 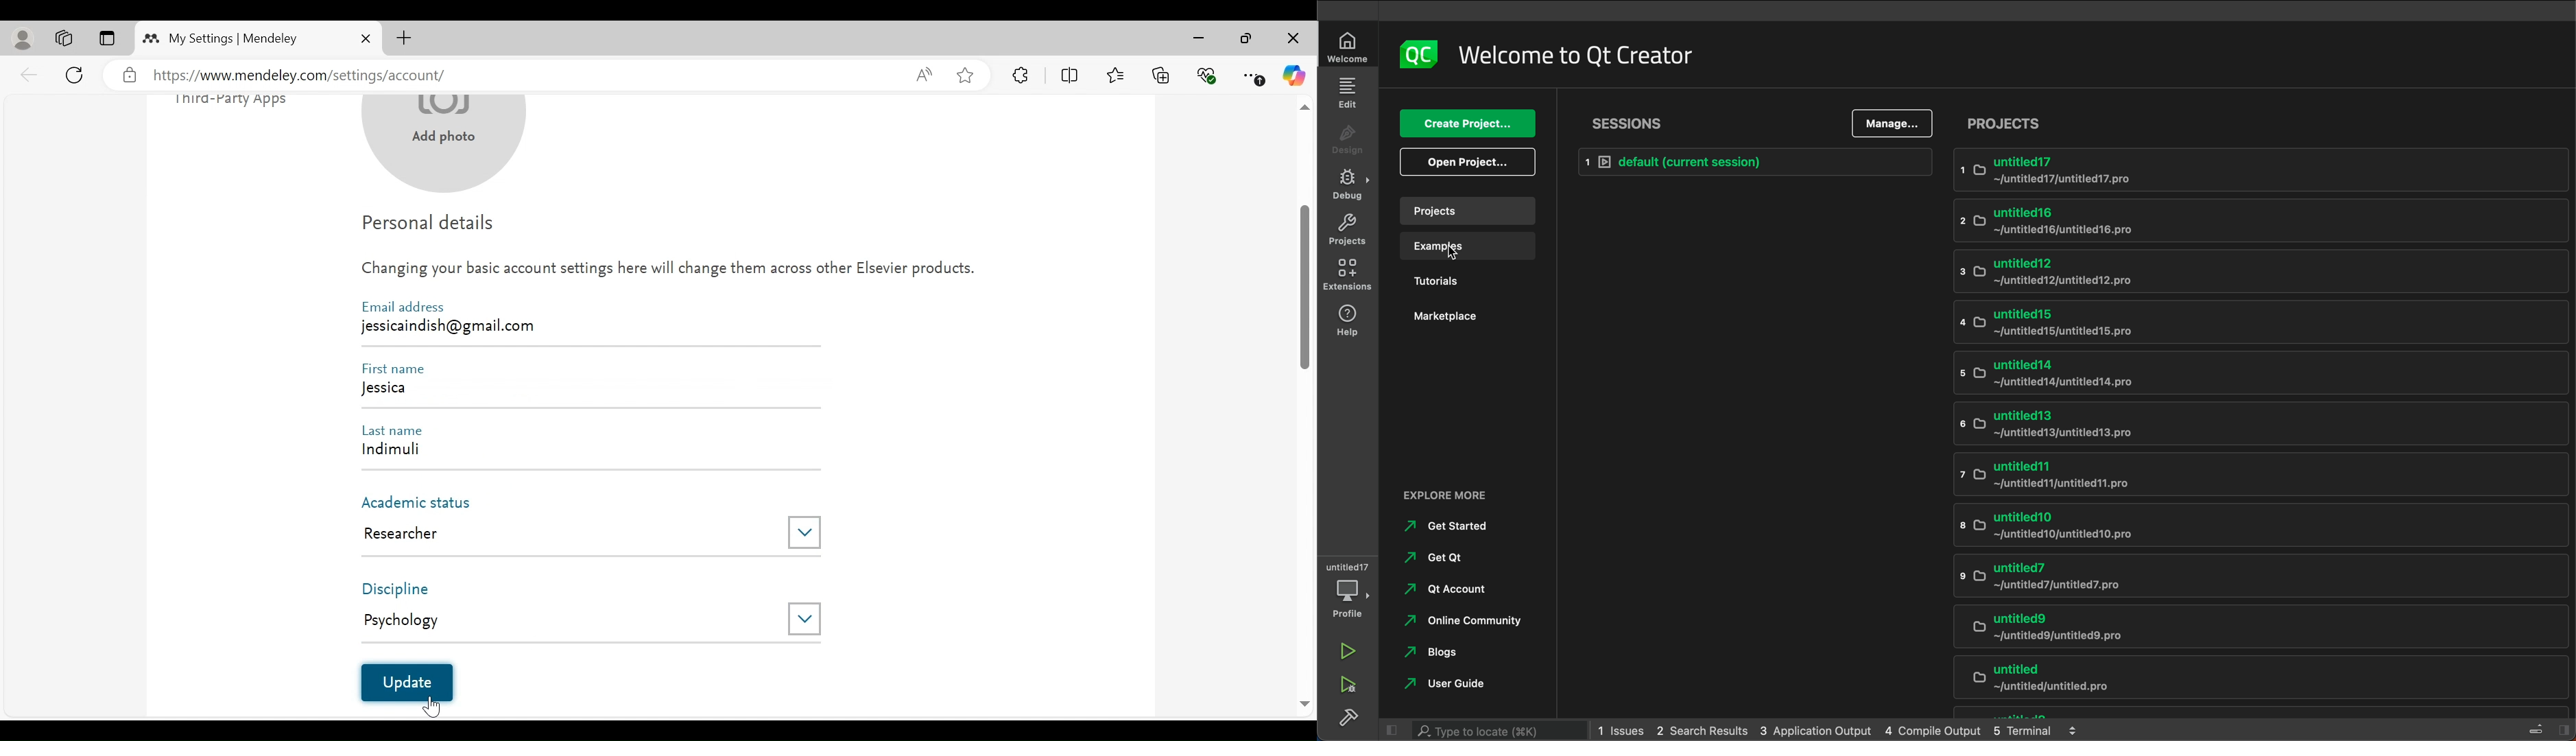 I want to click on Last Name, so click(x=398, y=429).